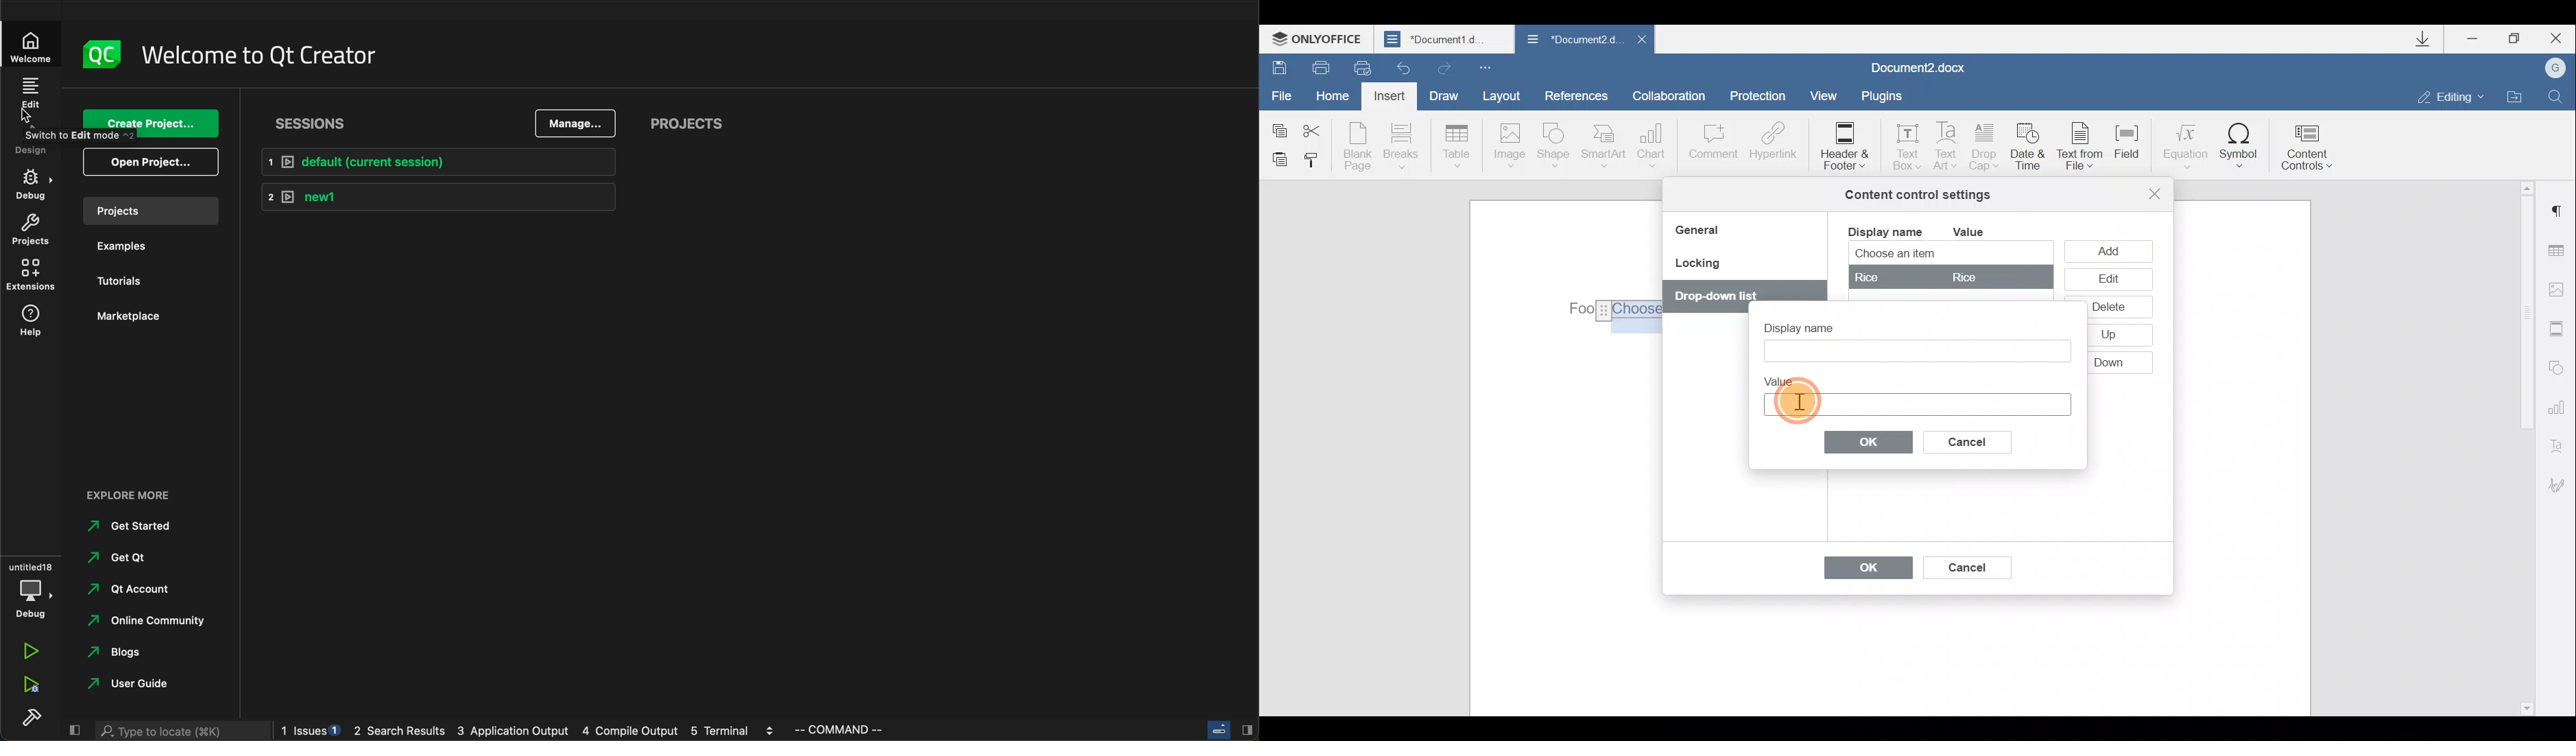 The width and height of the screenshot is (2576, 756). Describe the element at coordinates (1320, 128) in the screenshot. I see `Cut` at that location.